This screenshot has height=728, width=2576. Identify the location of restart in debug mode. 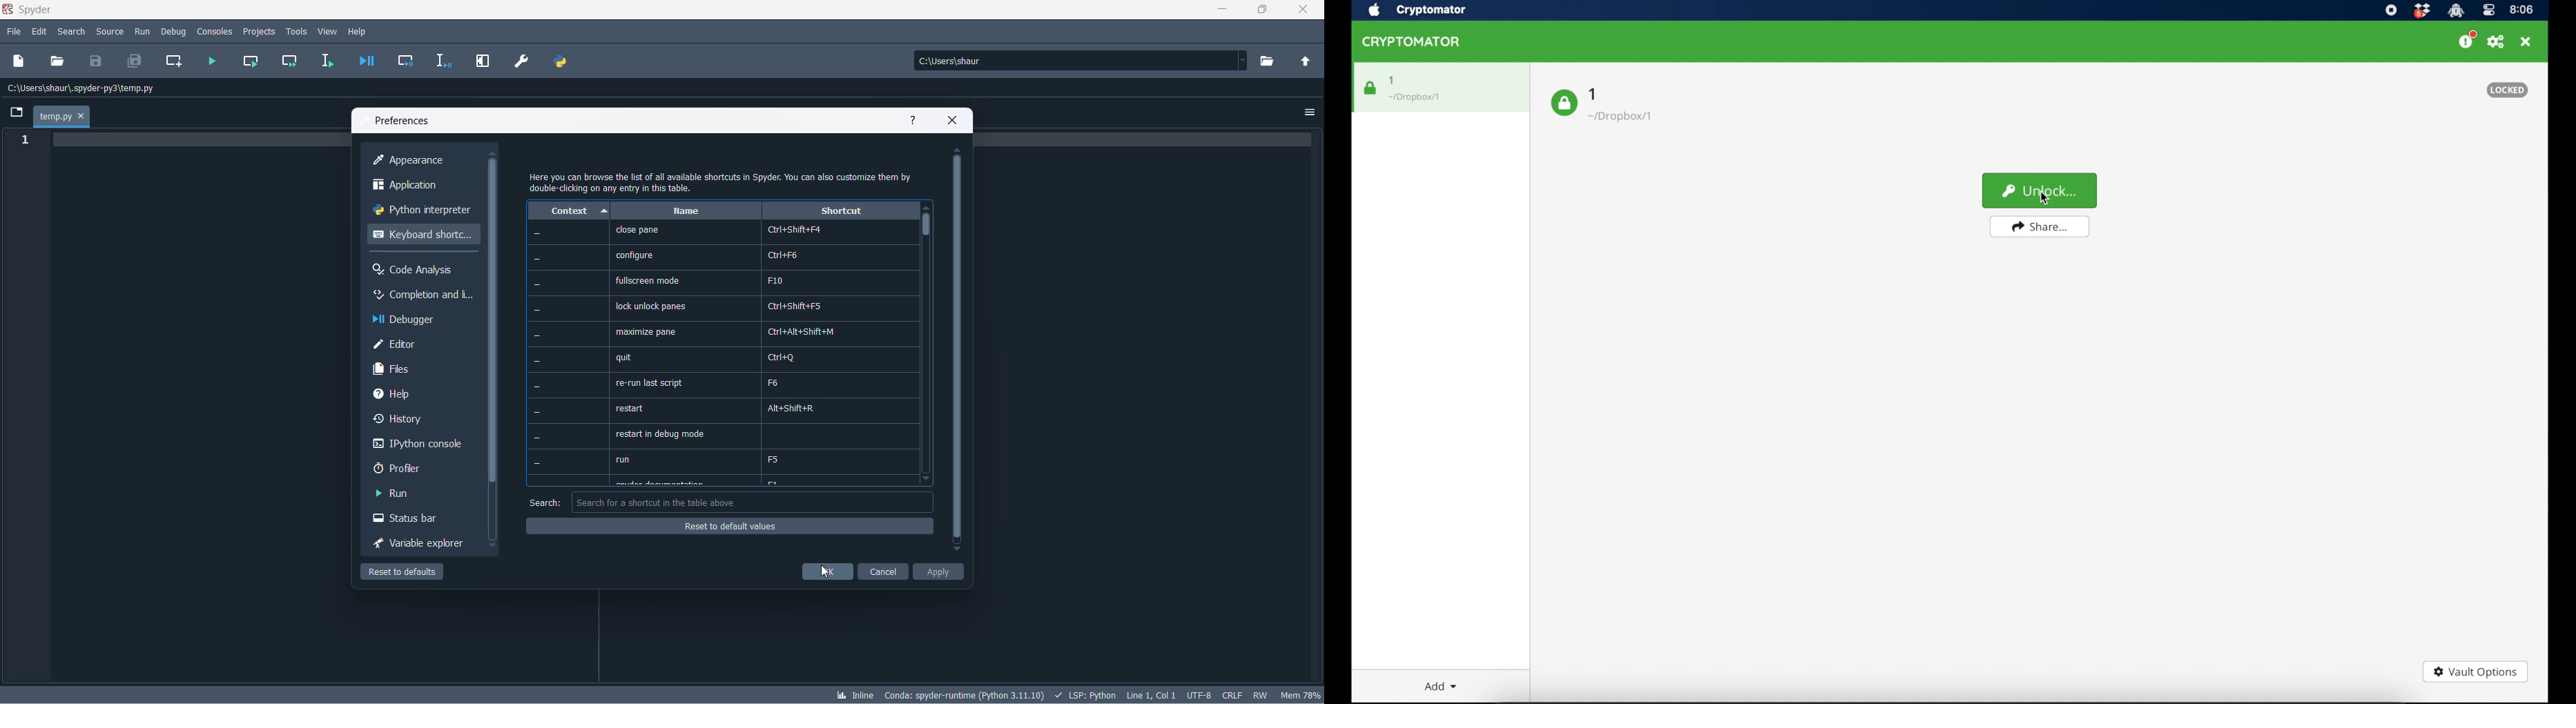
(659, 436).